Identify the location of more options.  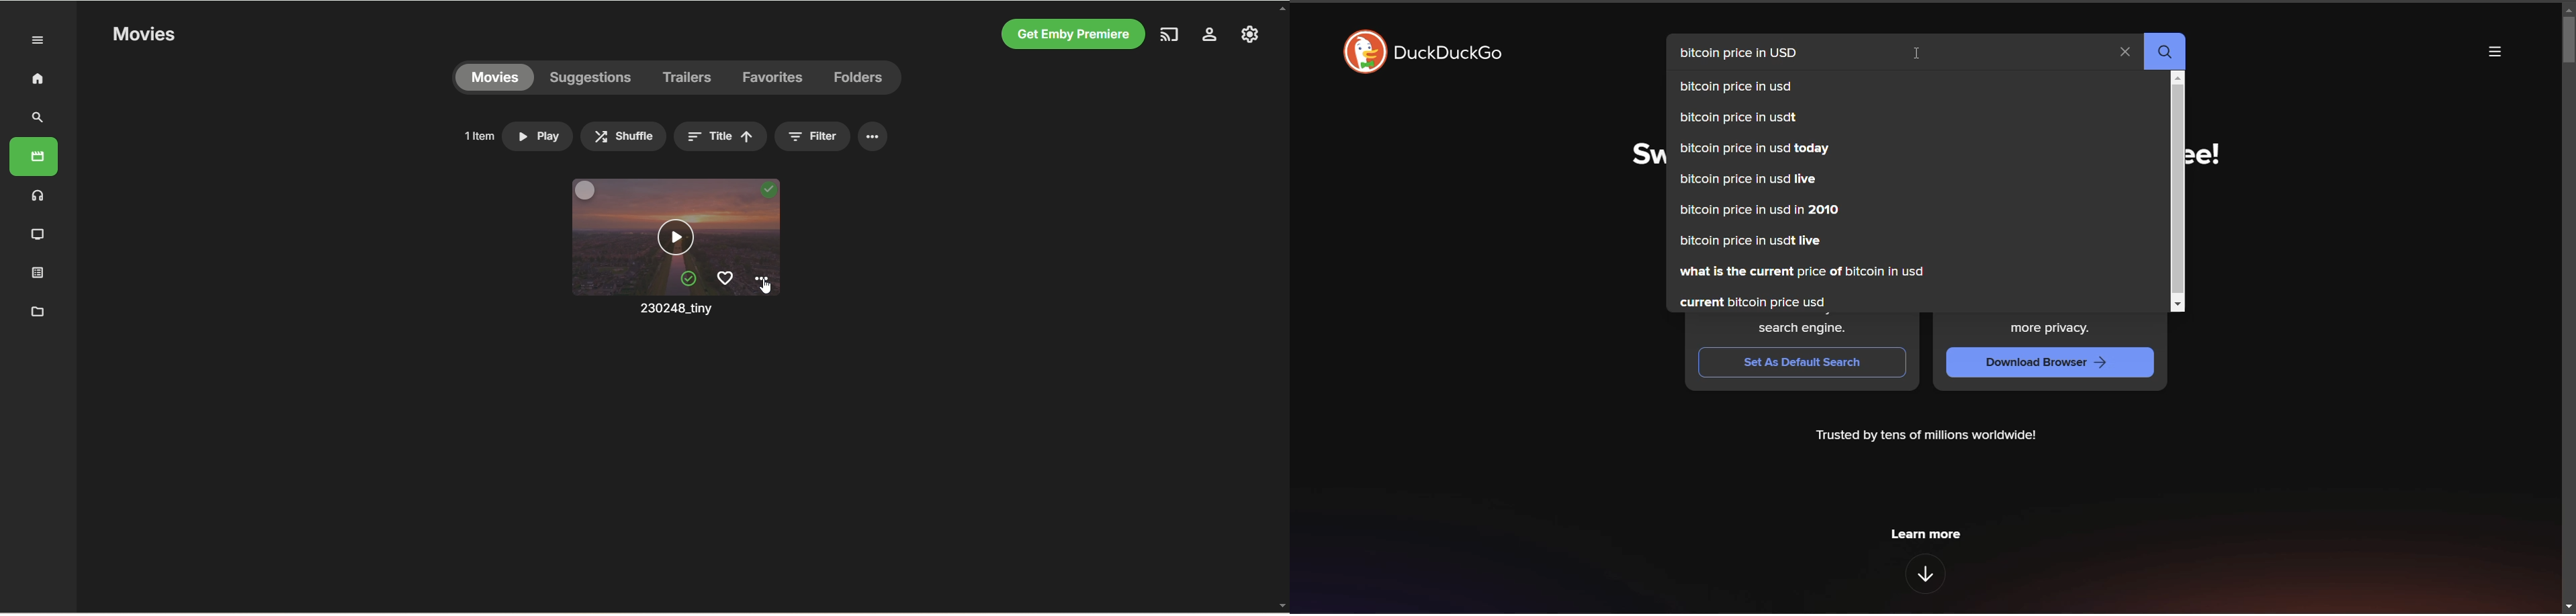
(2495, 54).